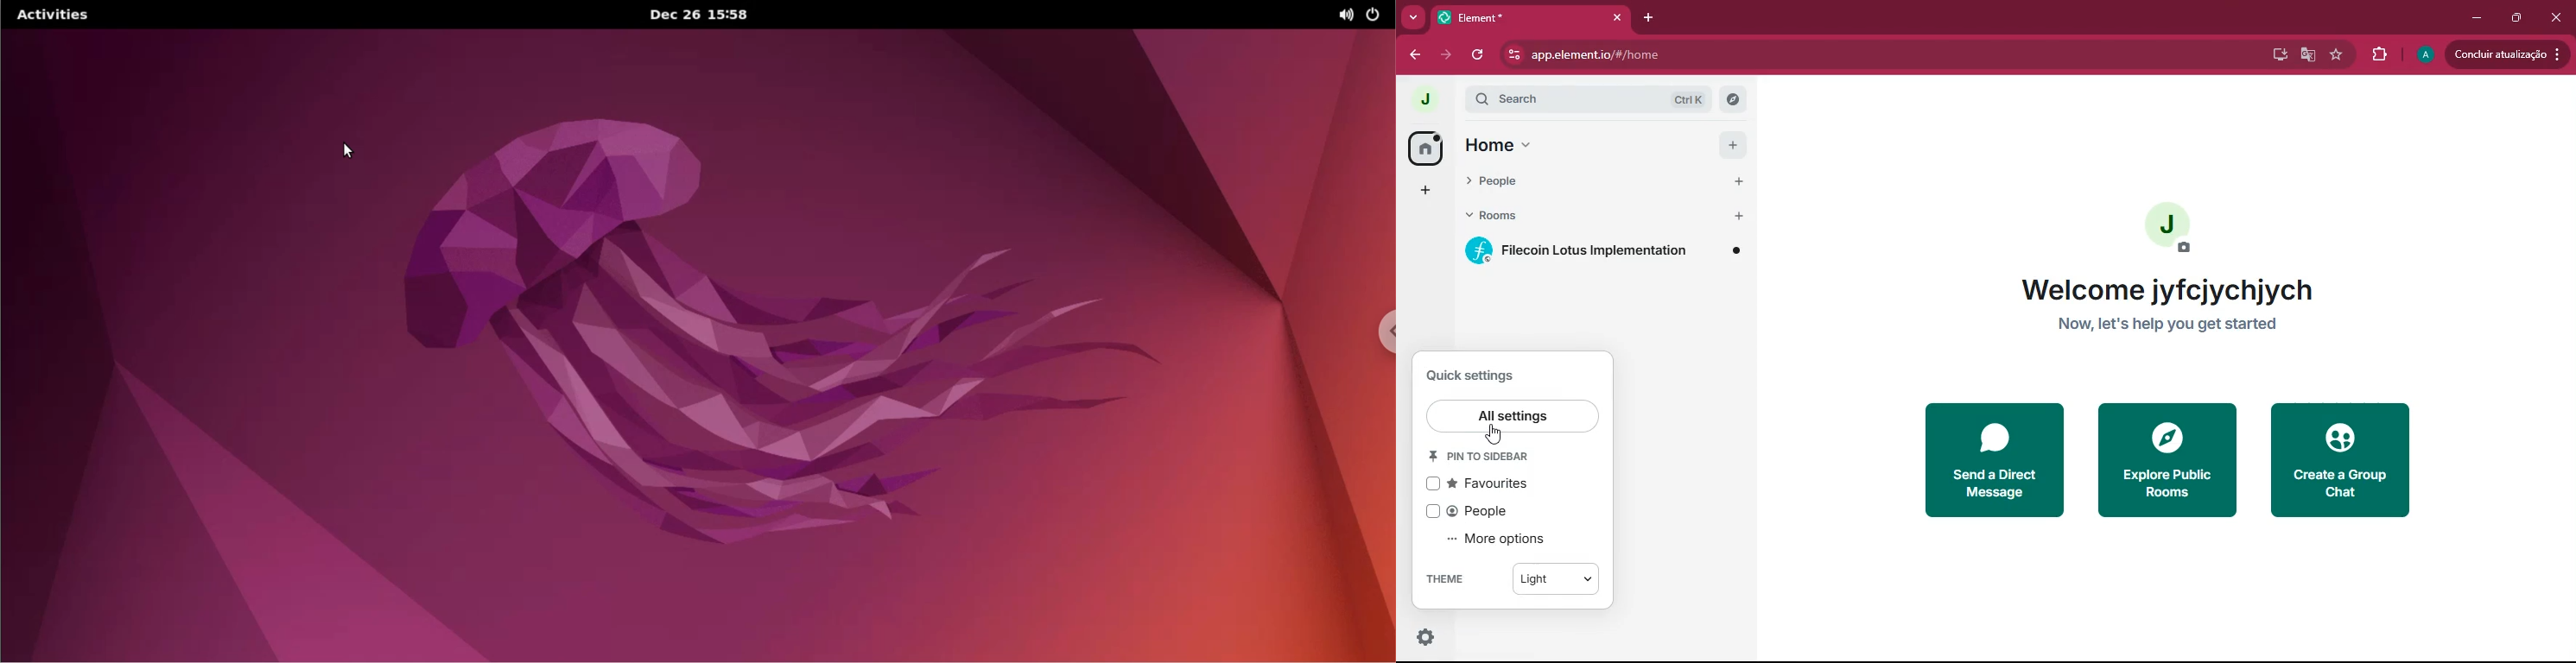  Describe the element at coordinates (1475, 55) in the screenshot. I see `refresh` at that location.